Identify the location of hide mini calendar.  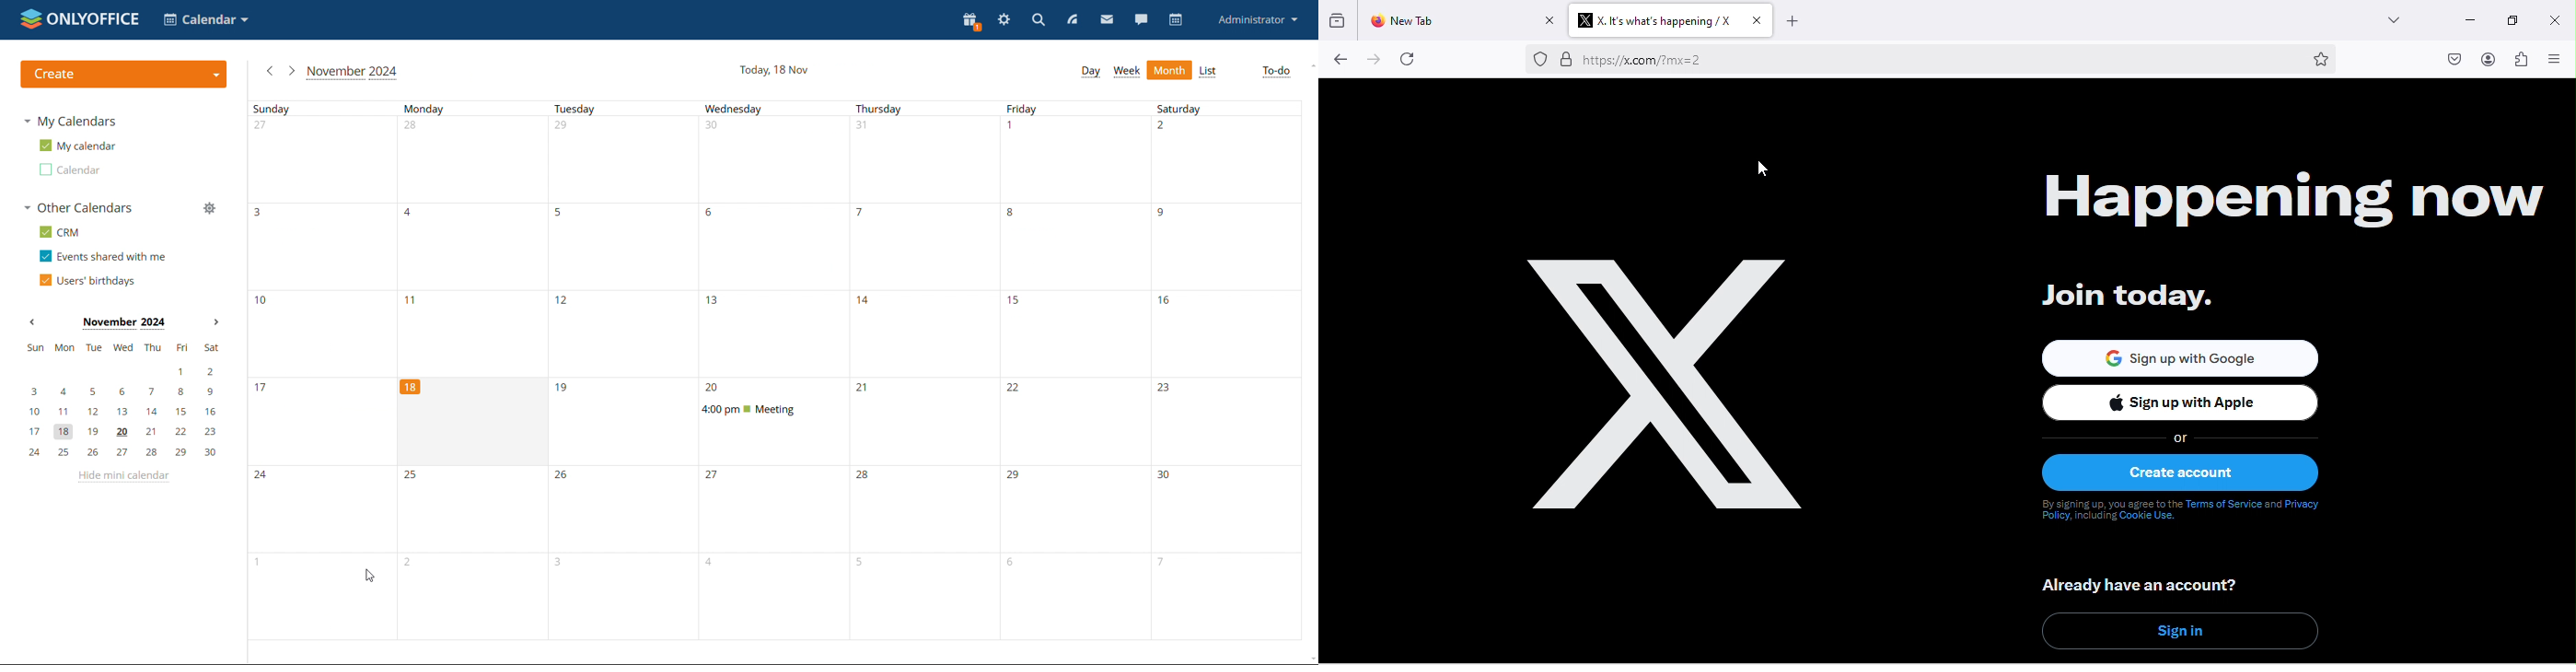
(123, 477).